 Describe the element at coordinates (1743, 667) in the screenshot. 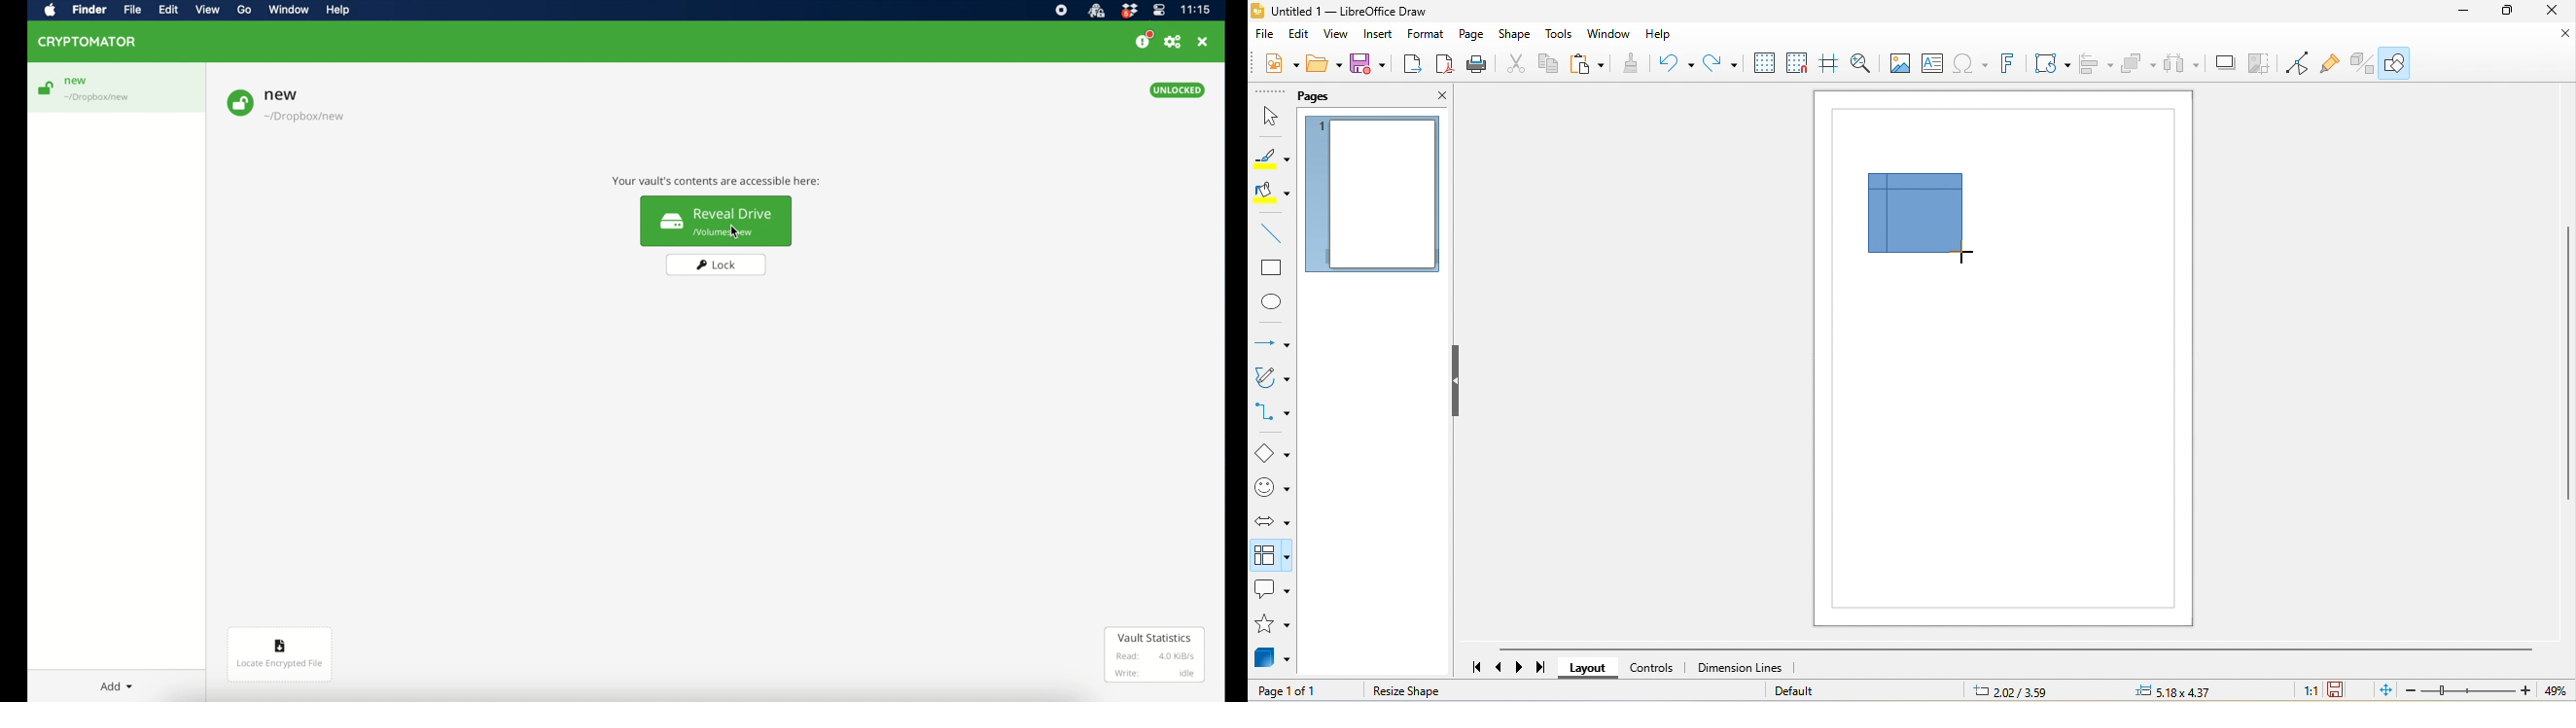

I see `dimension lines` at that location.